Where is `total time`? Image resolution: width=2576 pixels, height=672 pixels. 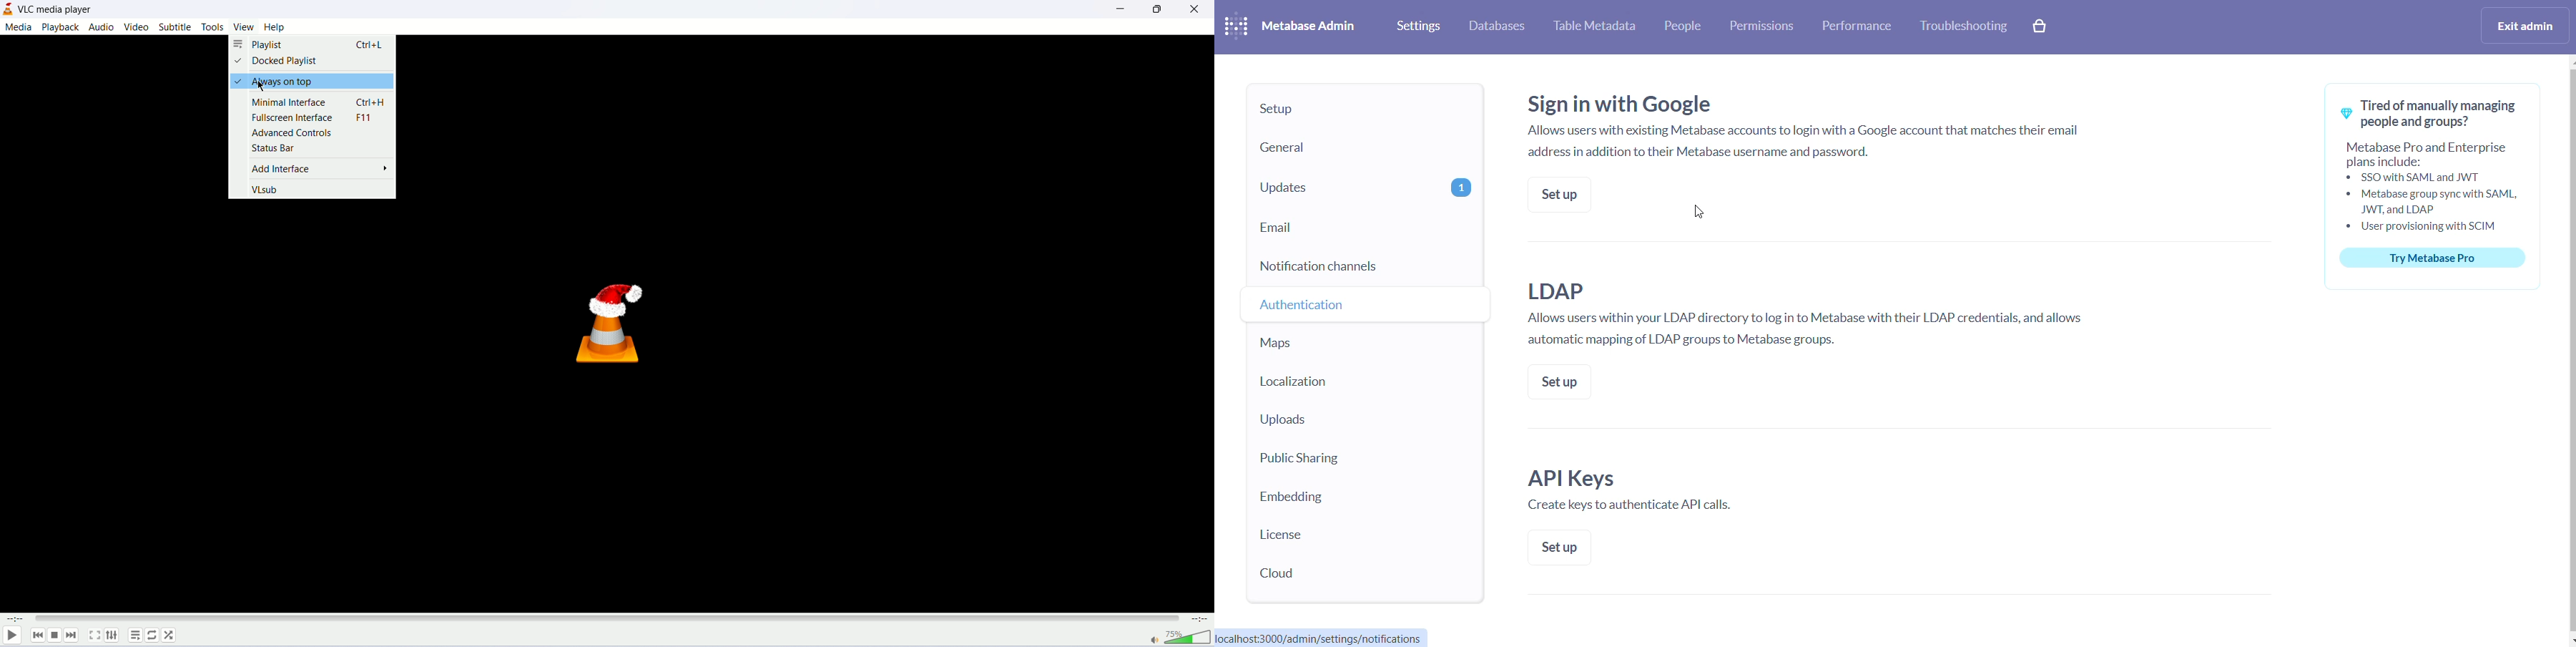 total time is located at coordinates (1198, 619).